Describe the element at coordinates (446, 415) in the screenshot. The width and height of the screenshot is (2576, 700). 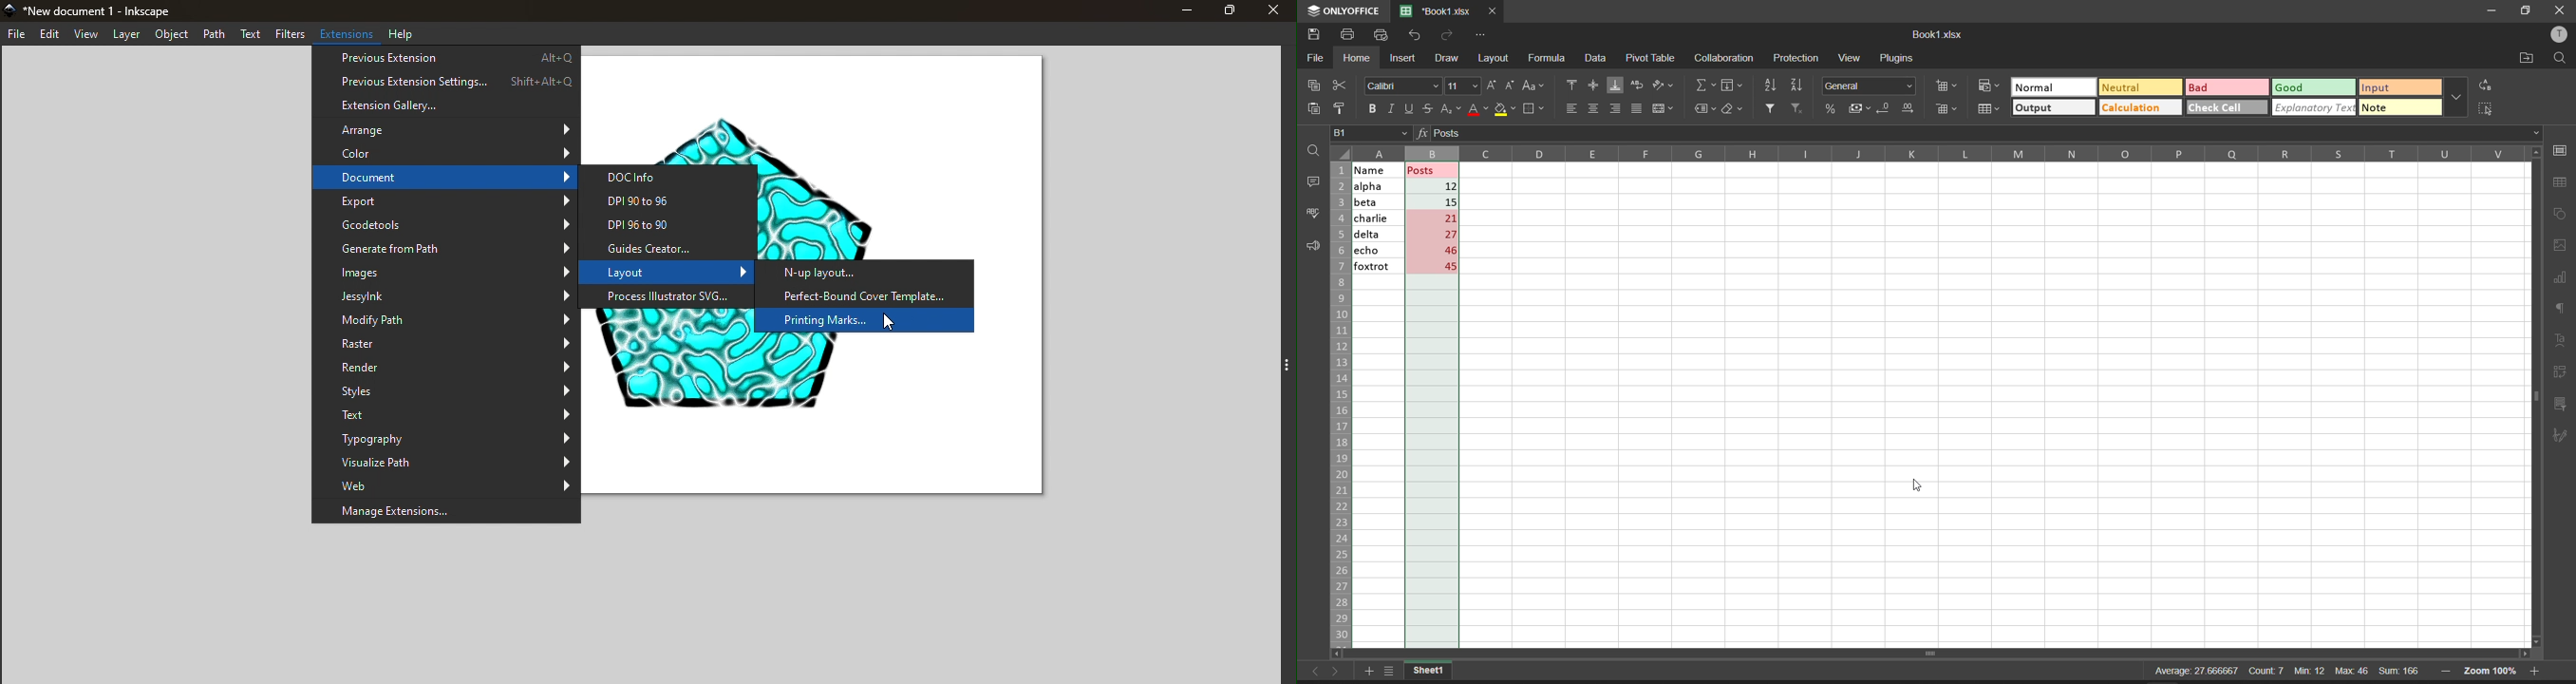
I see `Text` at that location.